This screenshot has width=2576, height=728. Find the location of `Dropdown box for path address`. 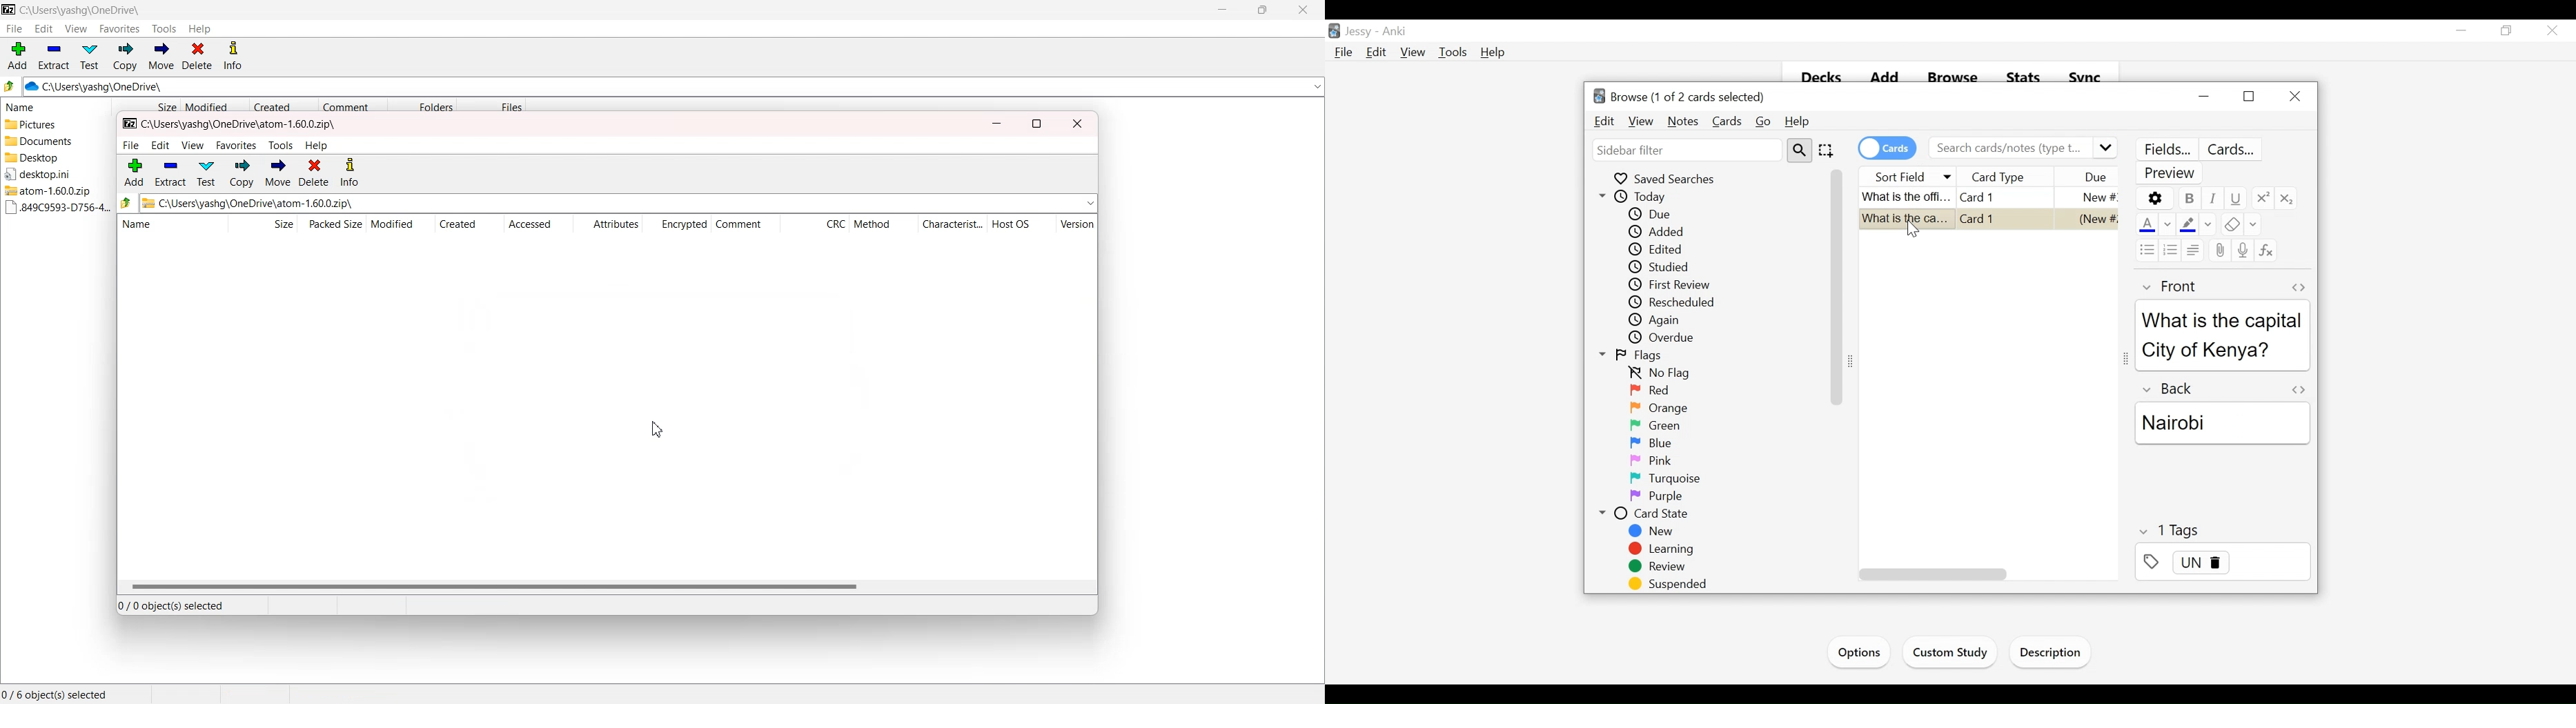

Dropdown box for path address is located at coordinates (1316, 87).